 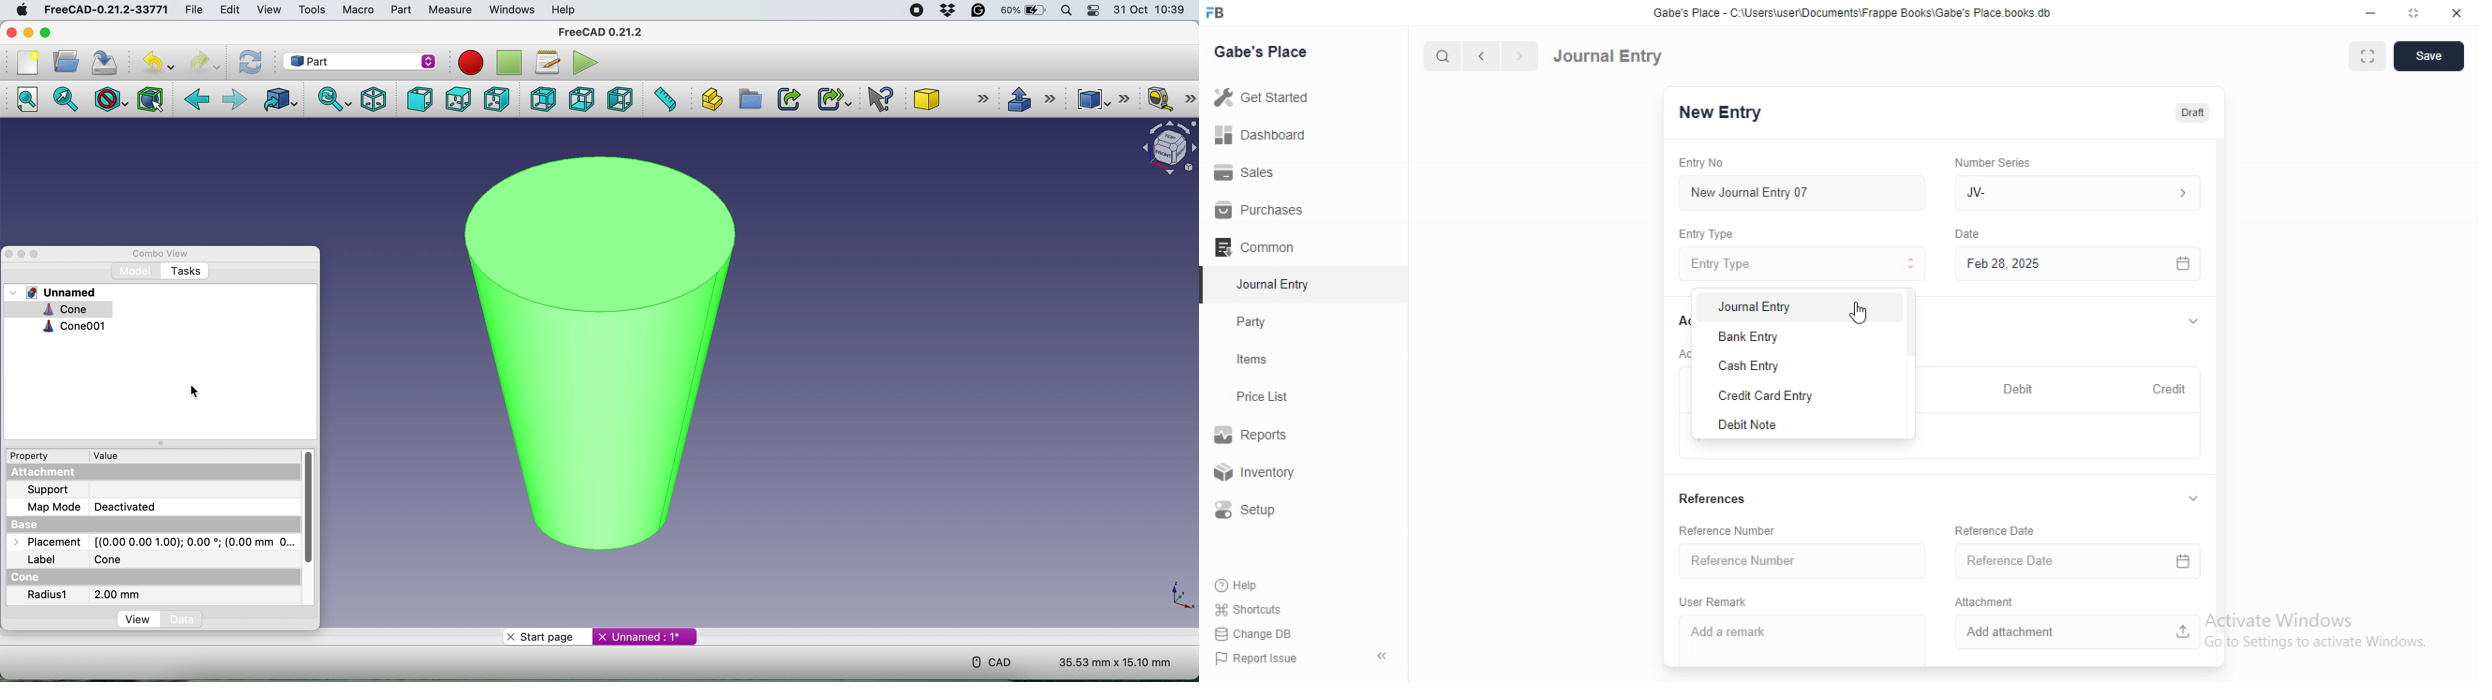 What do you see at coordinates (712, 98) in the screenshot?
I see `create part` at bounding box center [712, 98].